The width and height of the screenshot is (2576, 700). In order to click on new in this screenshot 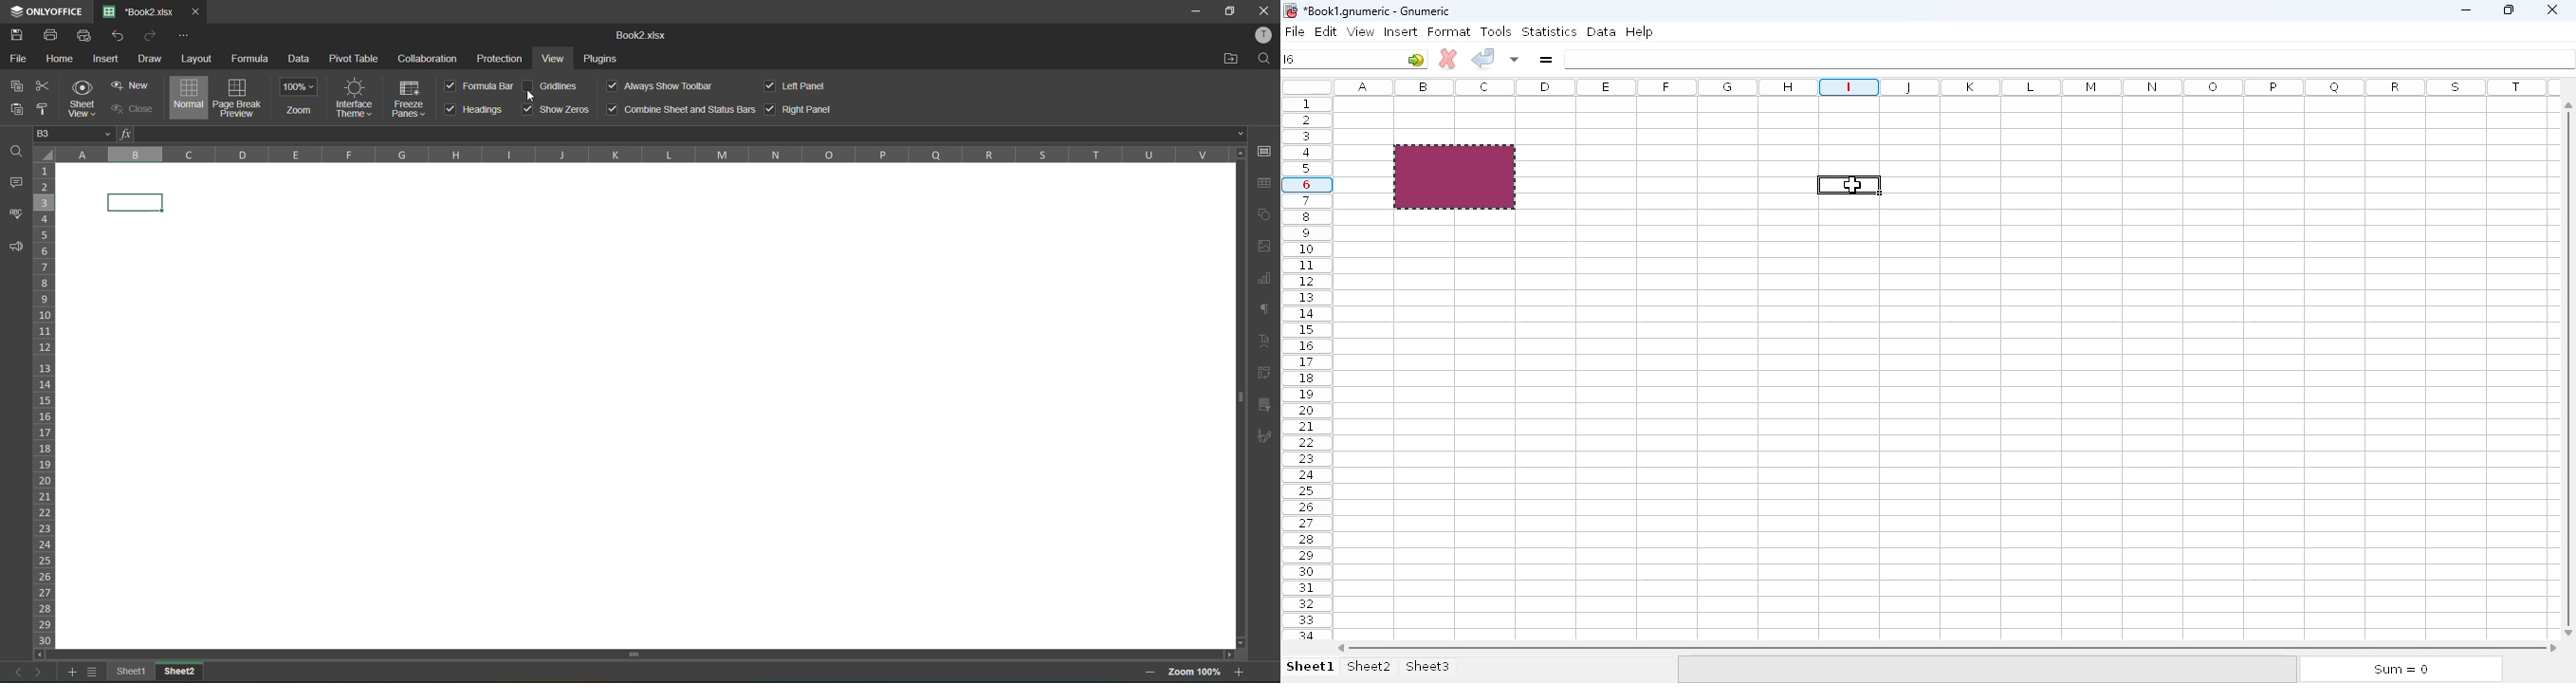, I will do `click(129, 85)`.